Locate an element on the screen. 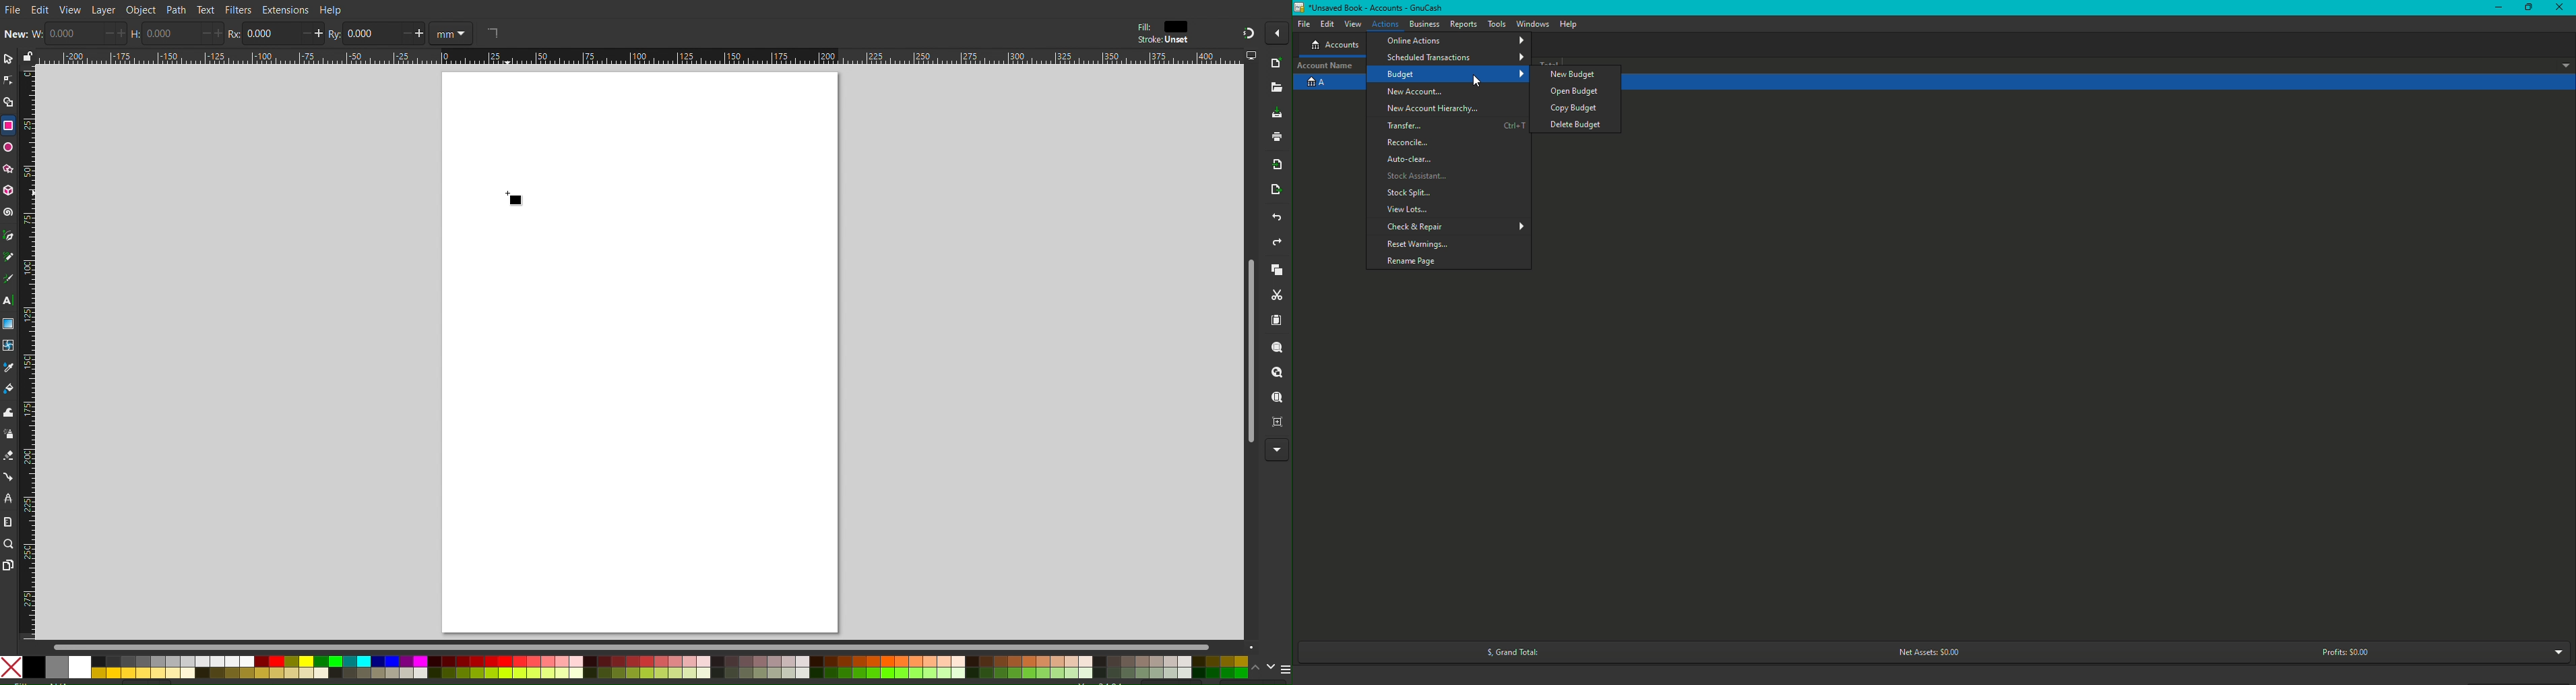  View is located at coordinates (71, 10).